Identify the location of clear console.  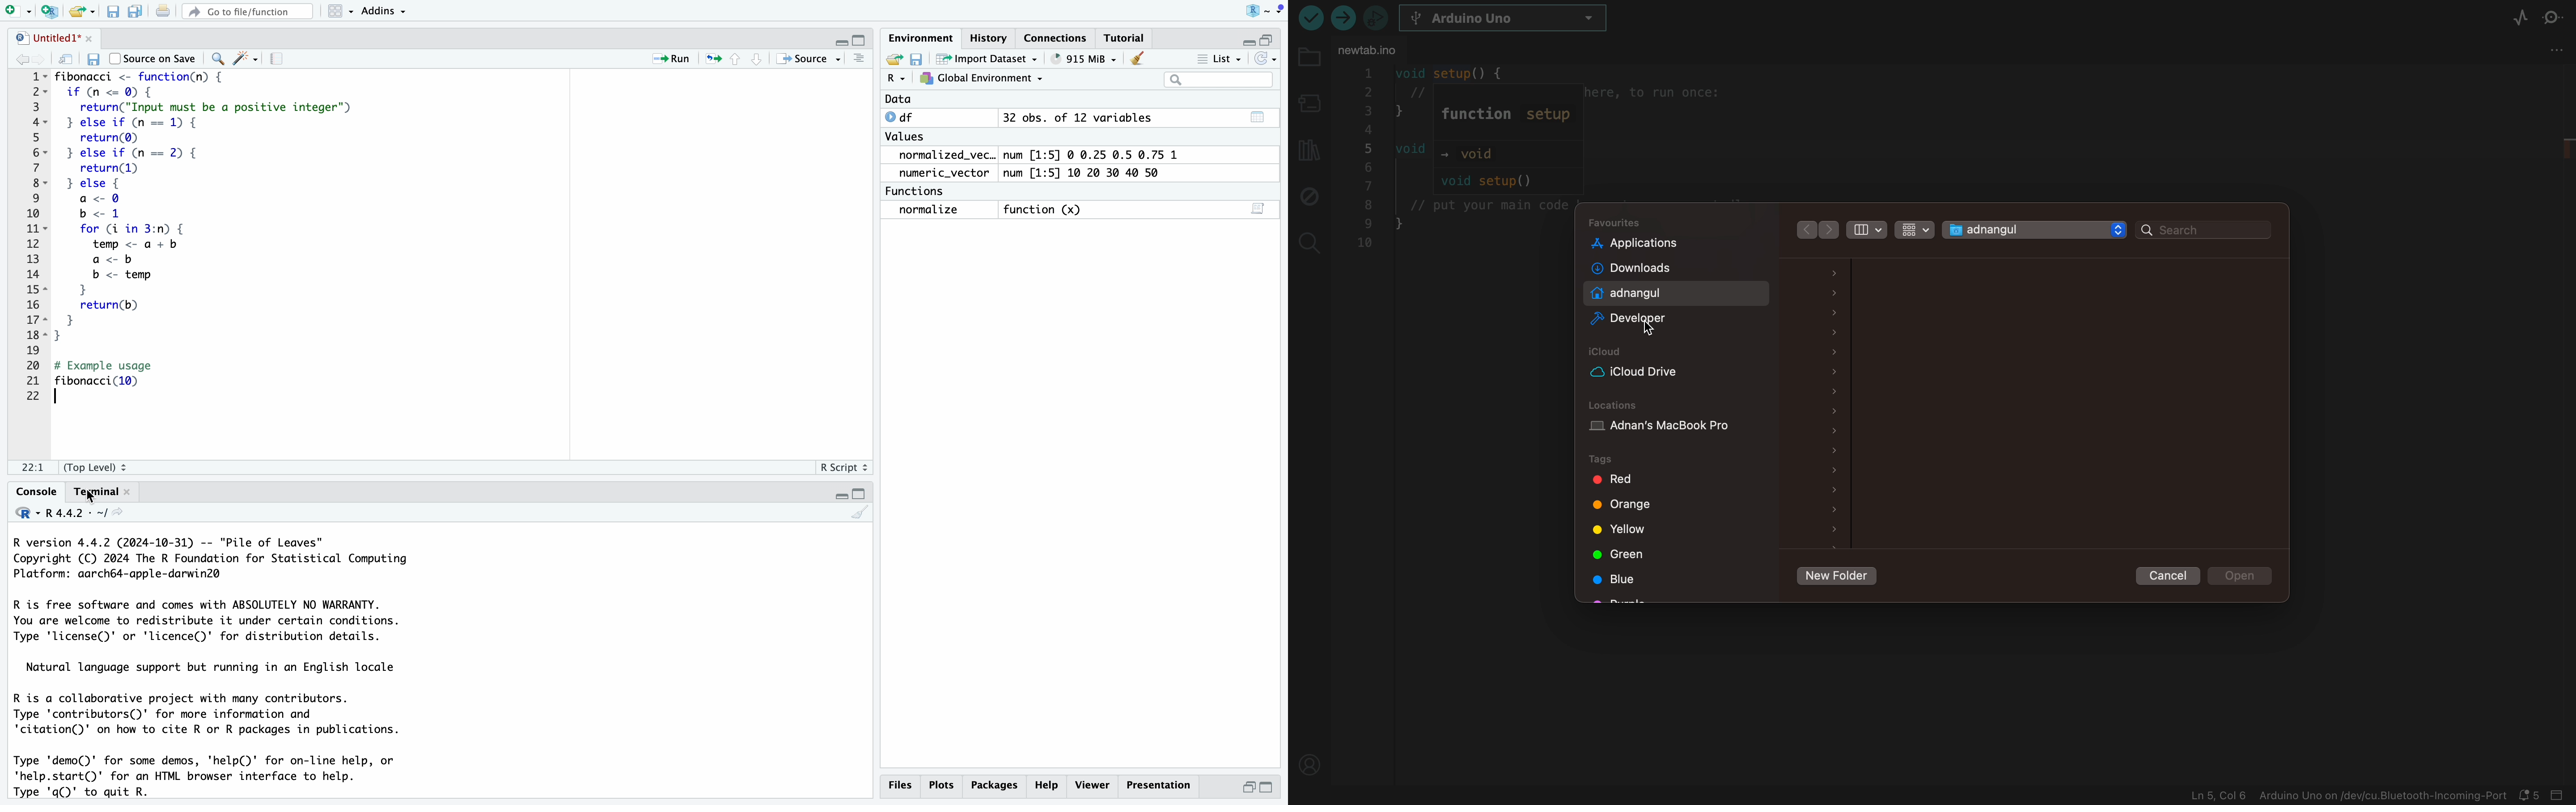
(860, 515).